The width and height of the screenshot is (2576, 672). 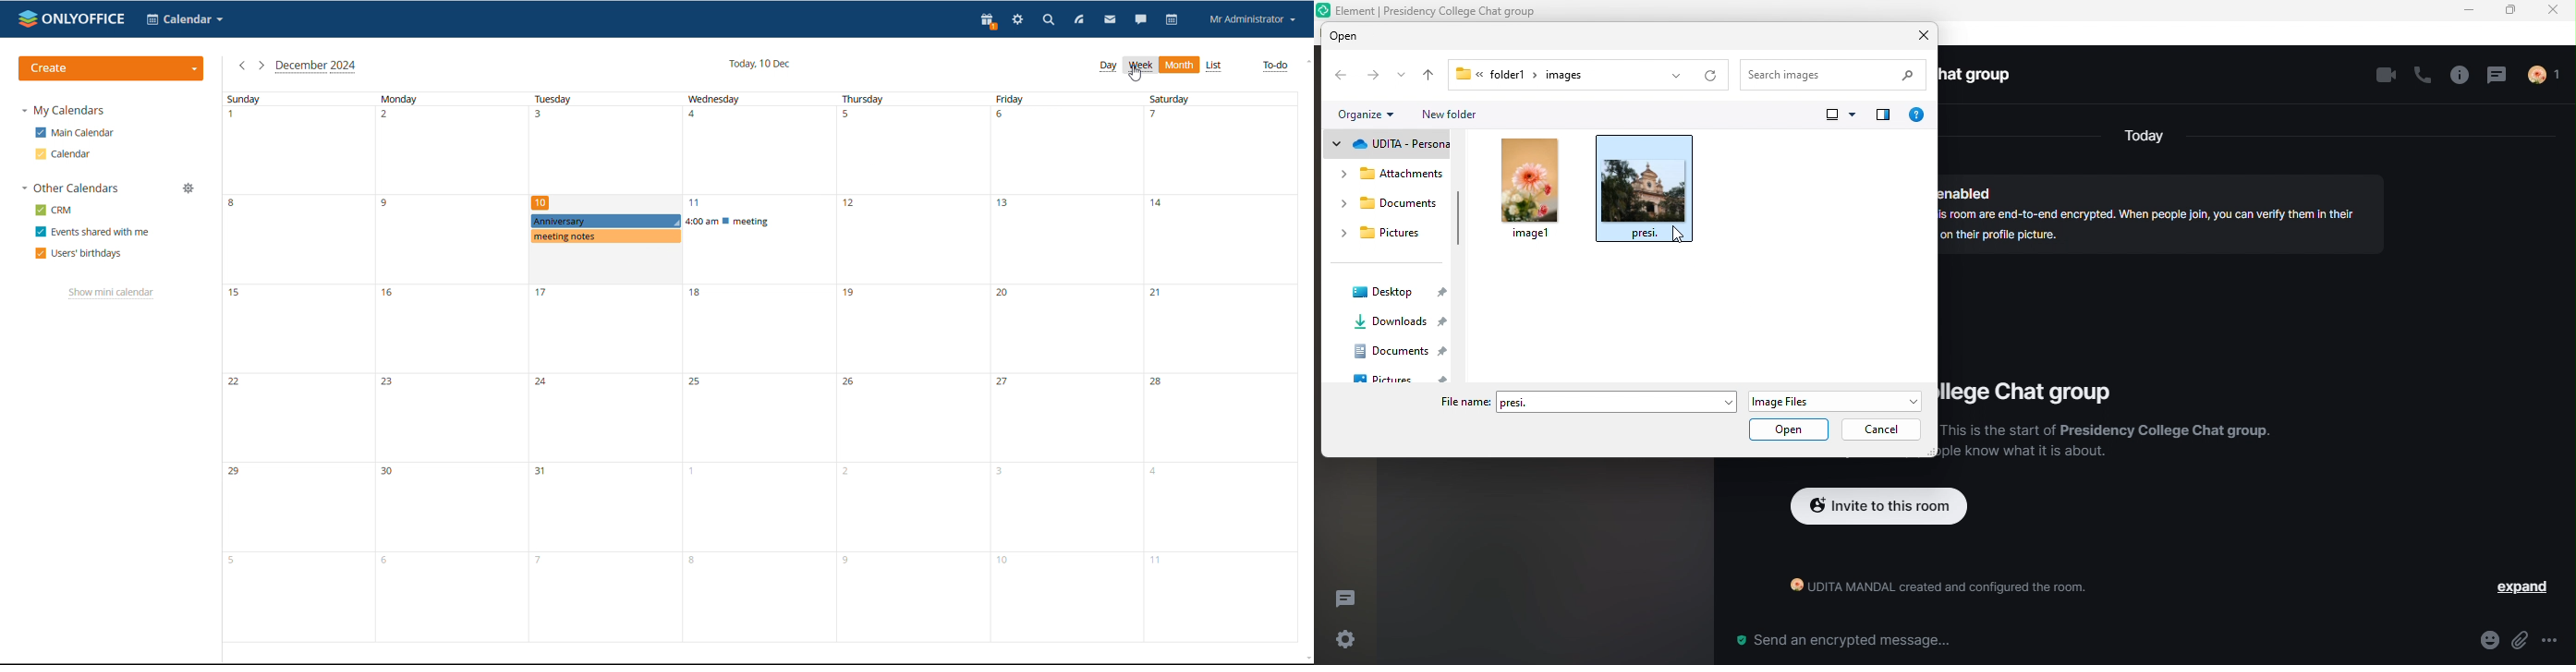 What do you see at coordinates (1884, 429) in the screenshot?
I see `cancel` at bounding box center [1884, 429].